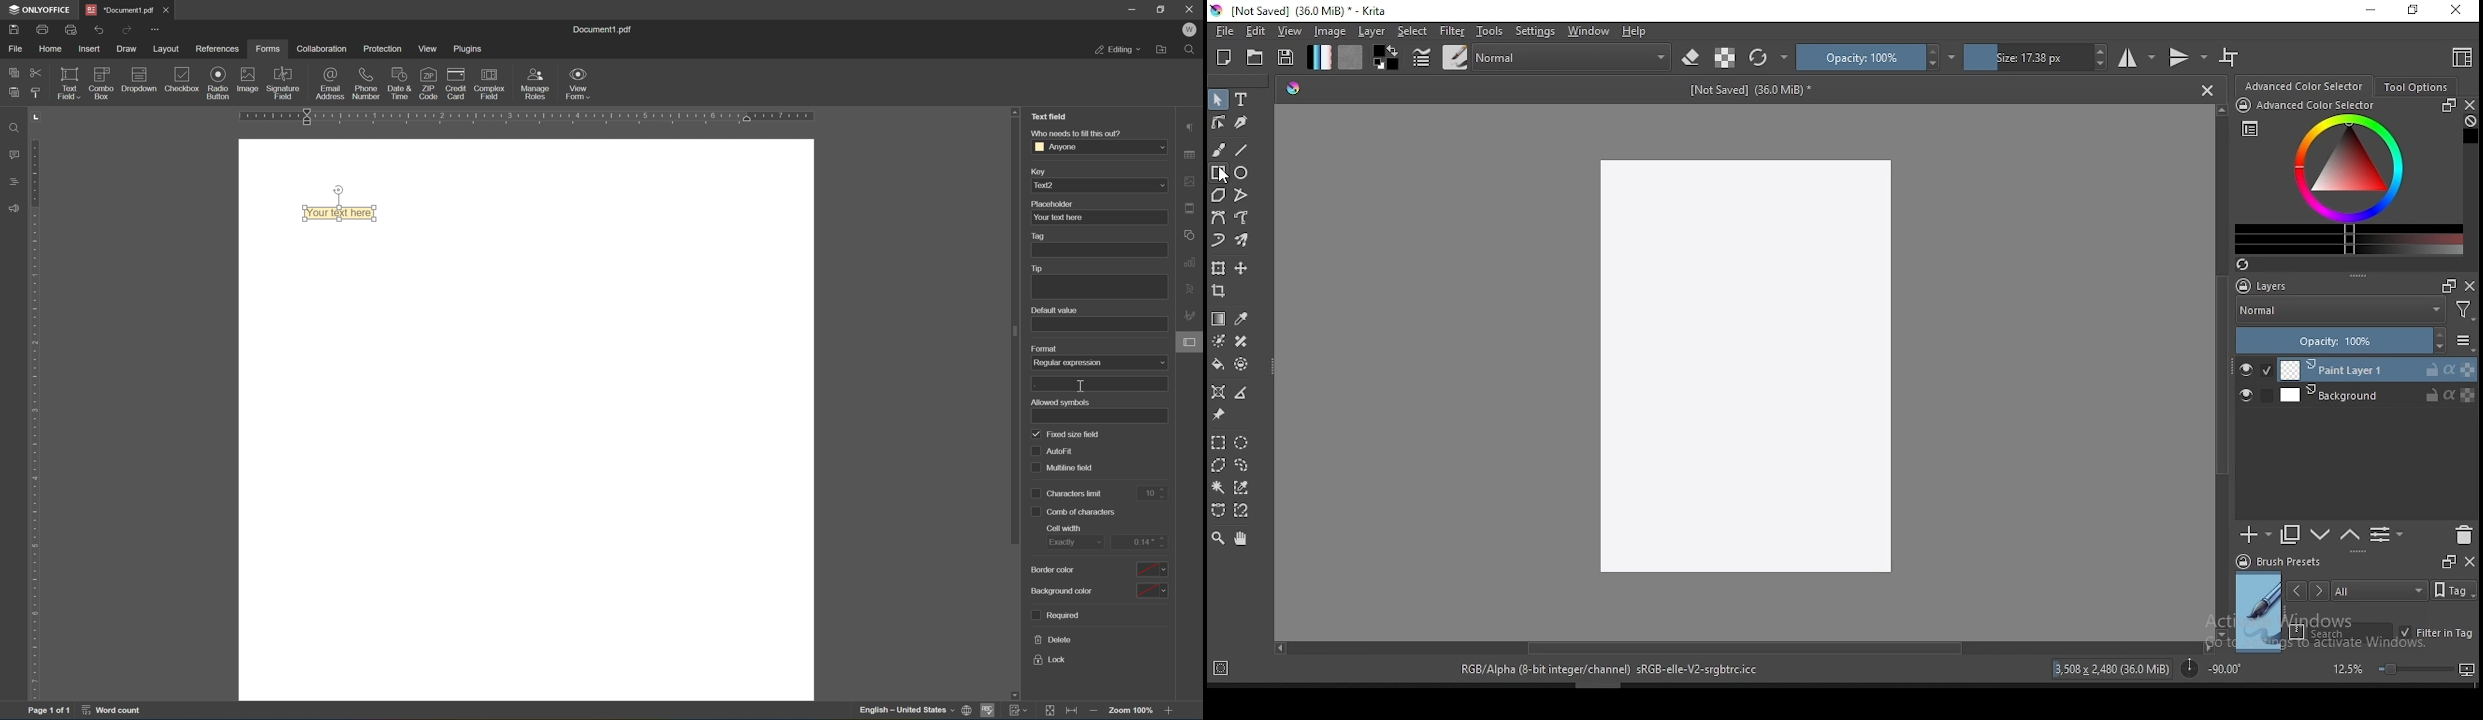 This screenshot has width=2492, height=728. What do you see at coordinates (1573, 57) in the screenshot?
I see `blending mode` at bounding box center [1573, 57].